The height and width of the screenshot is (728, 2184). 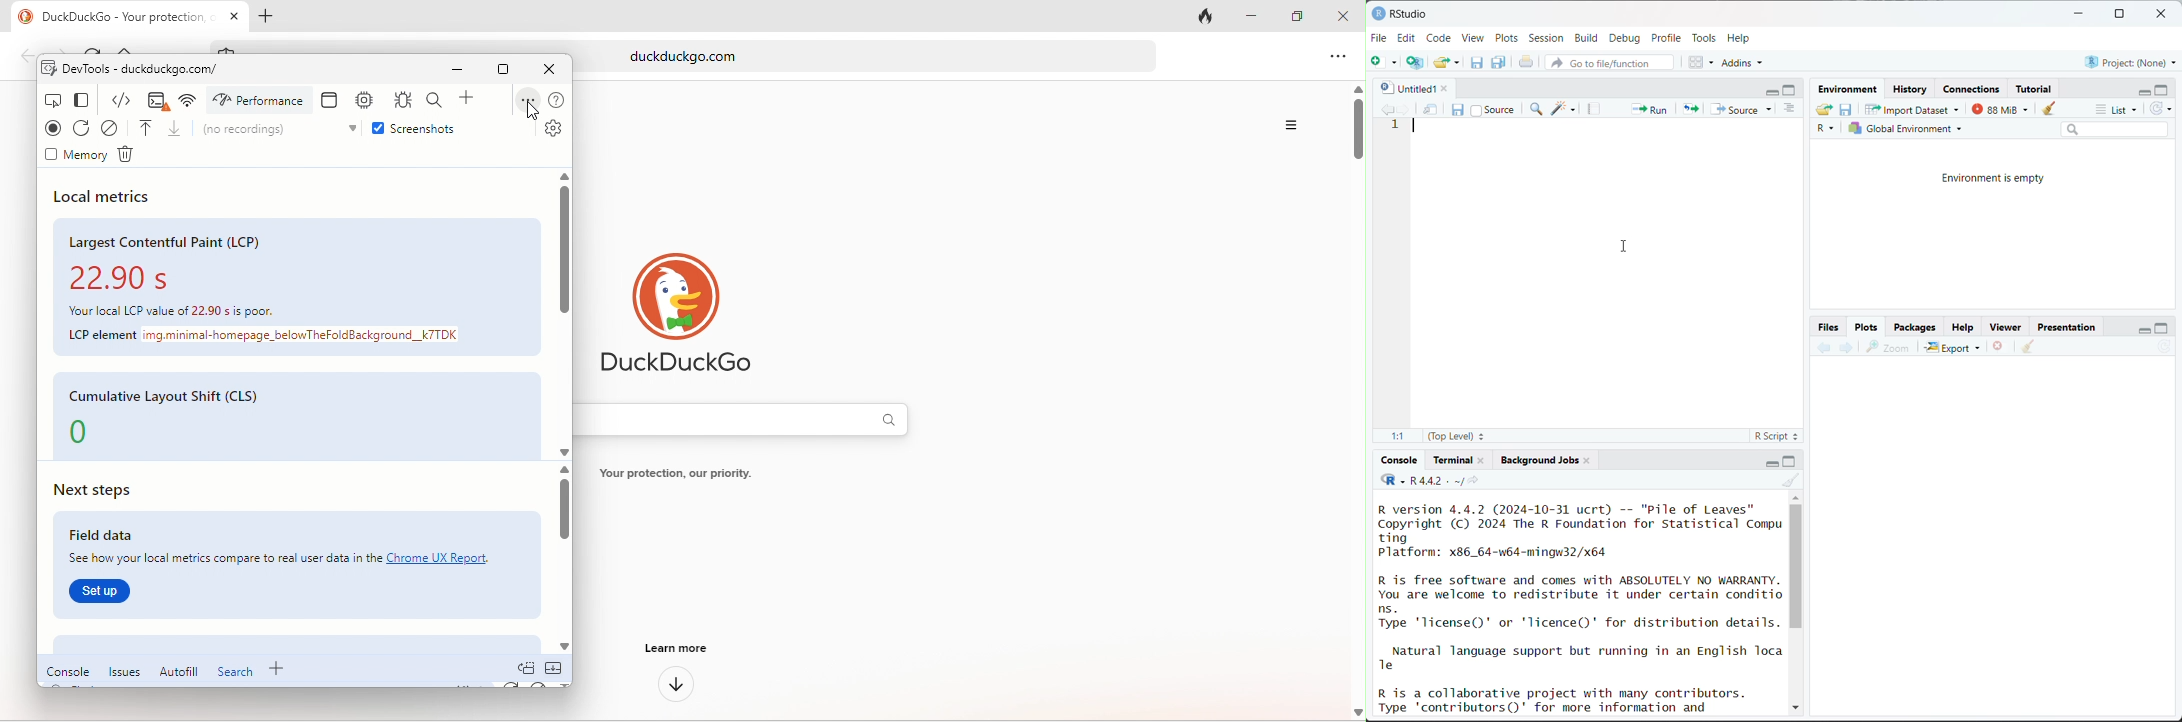 I want to click on duckduck go logo, so click(x=24, y=15).